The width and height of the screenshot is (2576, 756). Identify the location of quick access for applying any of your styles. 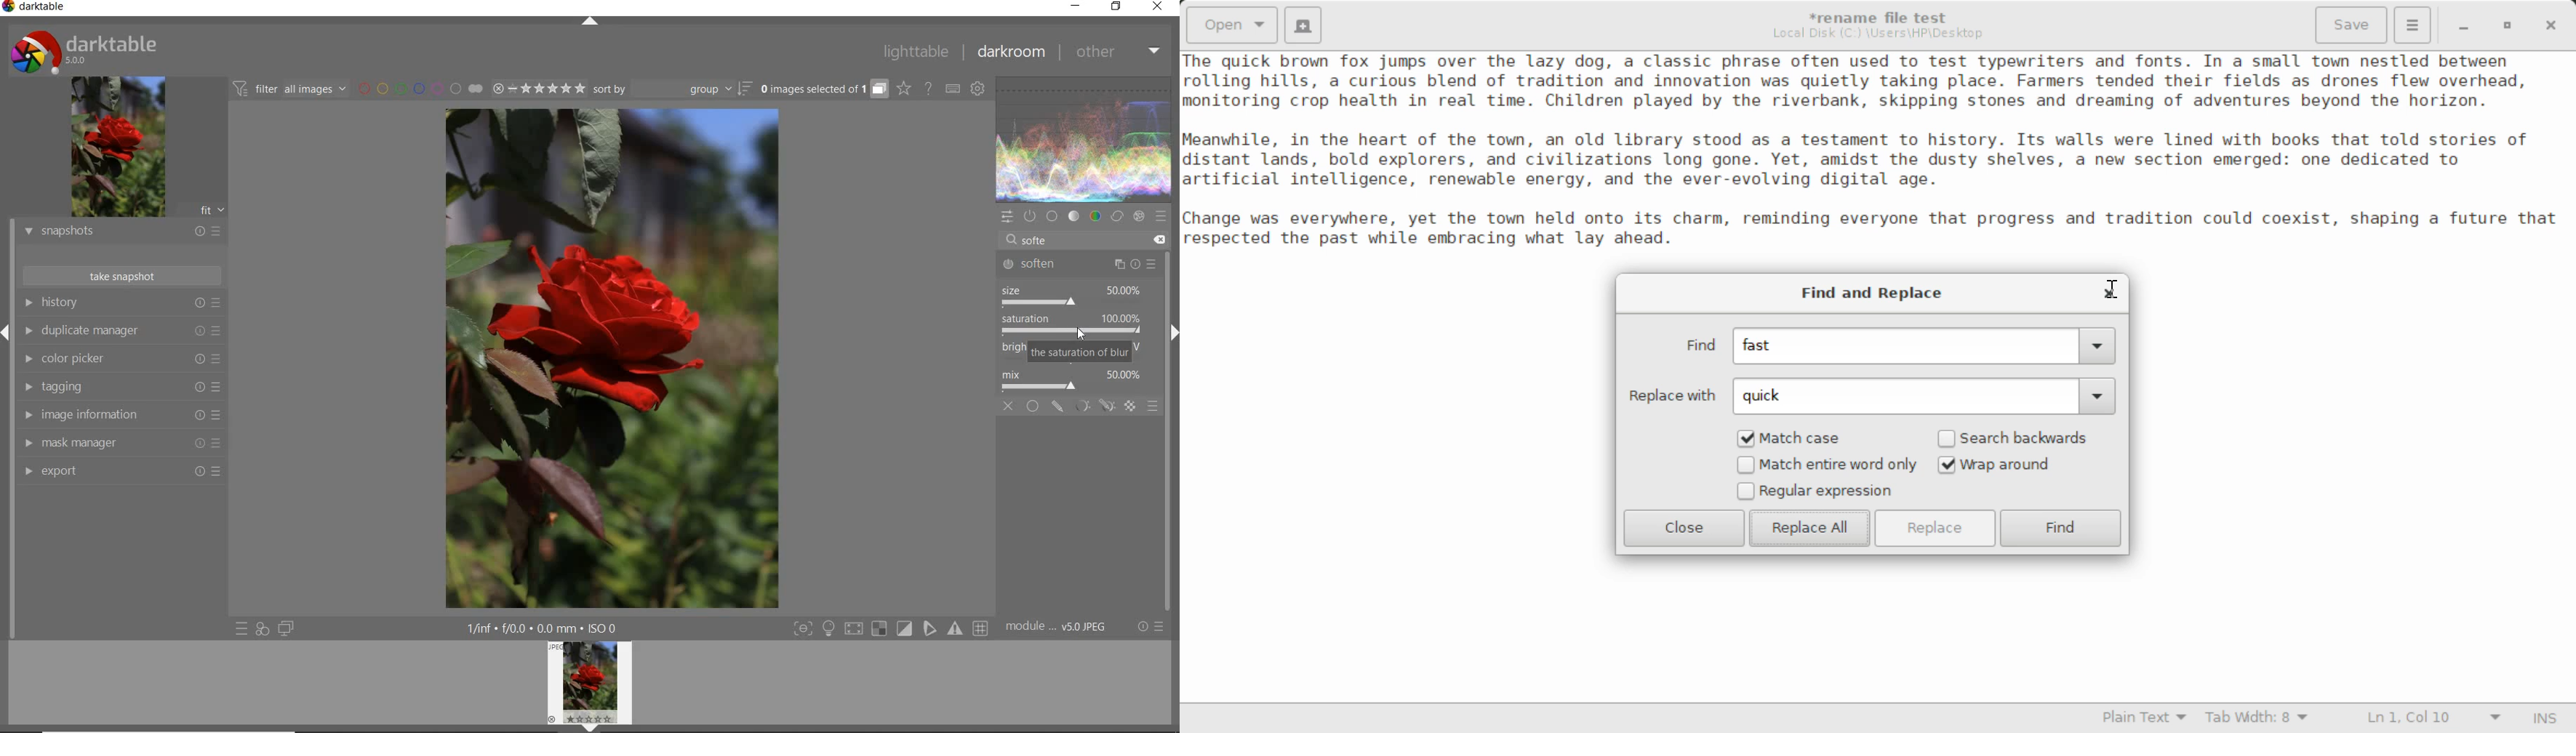
(262, 630).